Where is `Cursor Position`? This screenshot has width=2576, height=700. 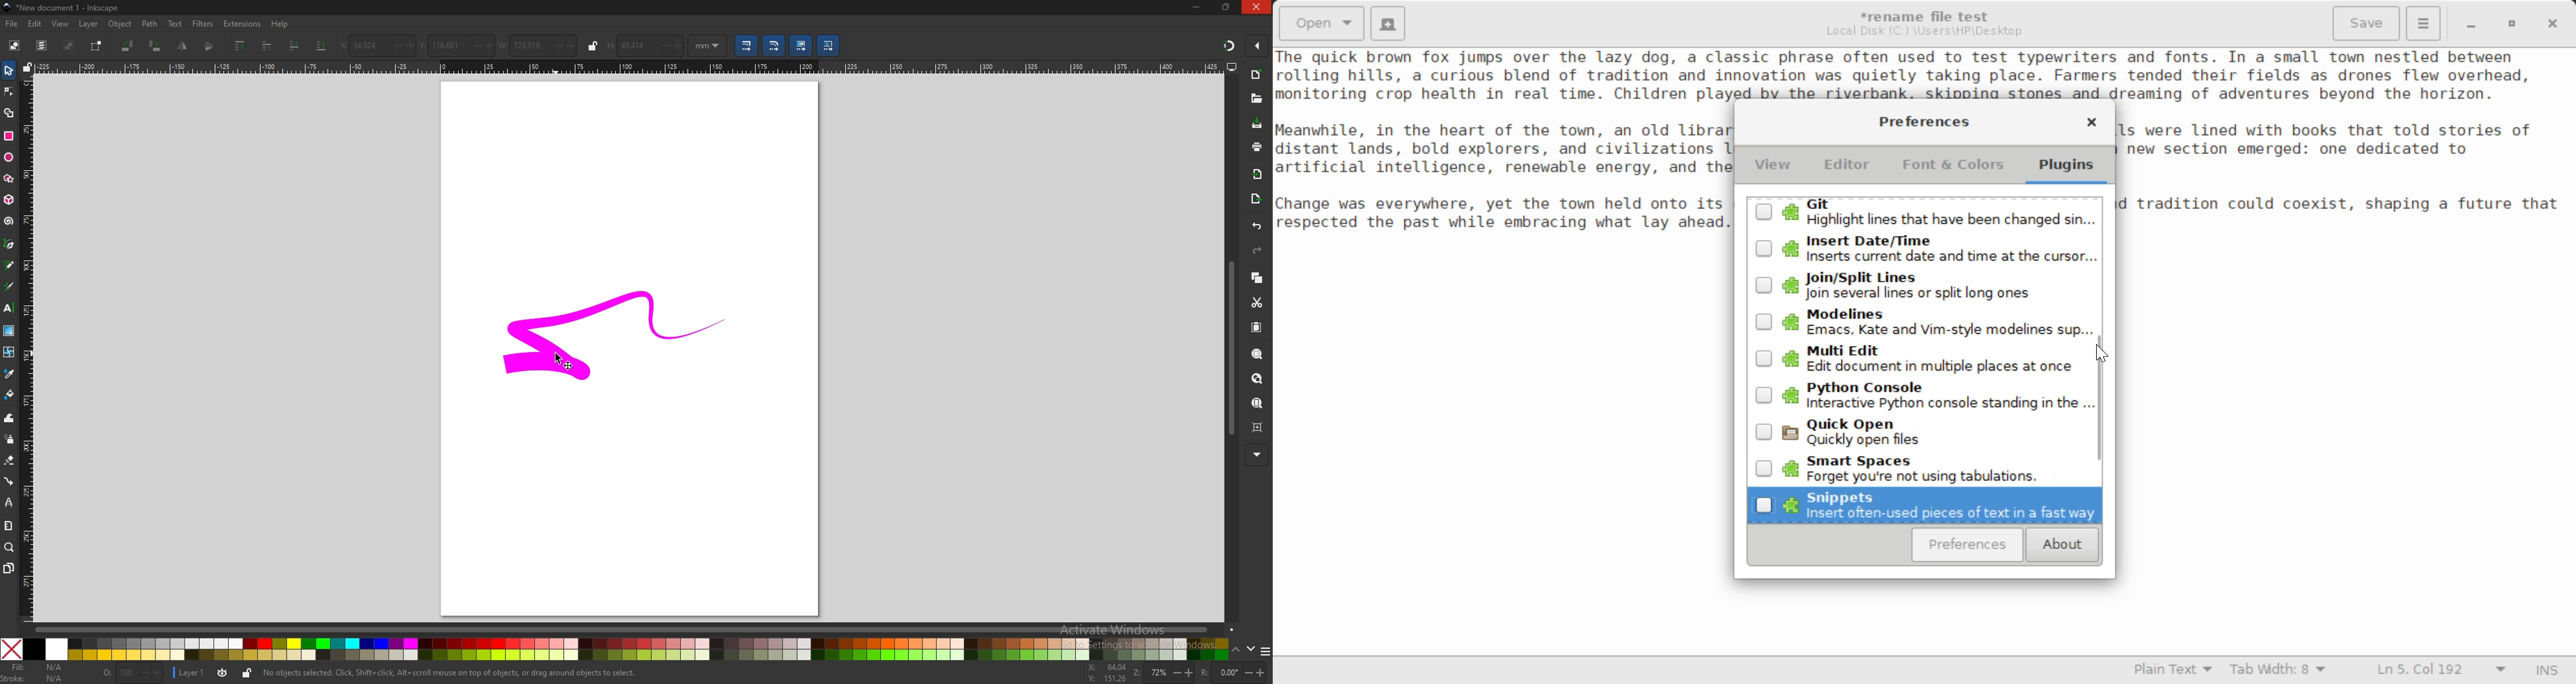
Cursor Position is located at coordinates (2102, 355).